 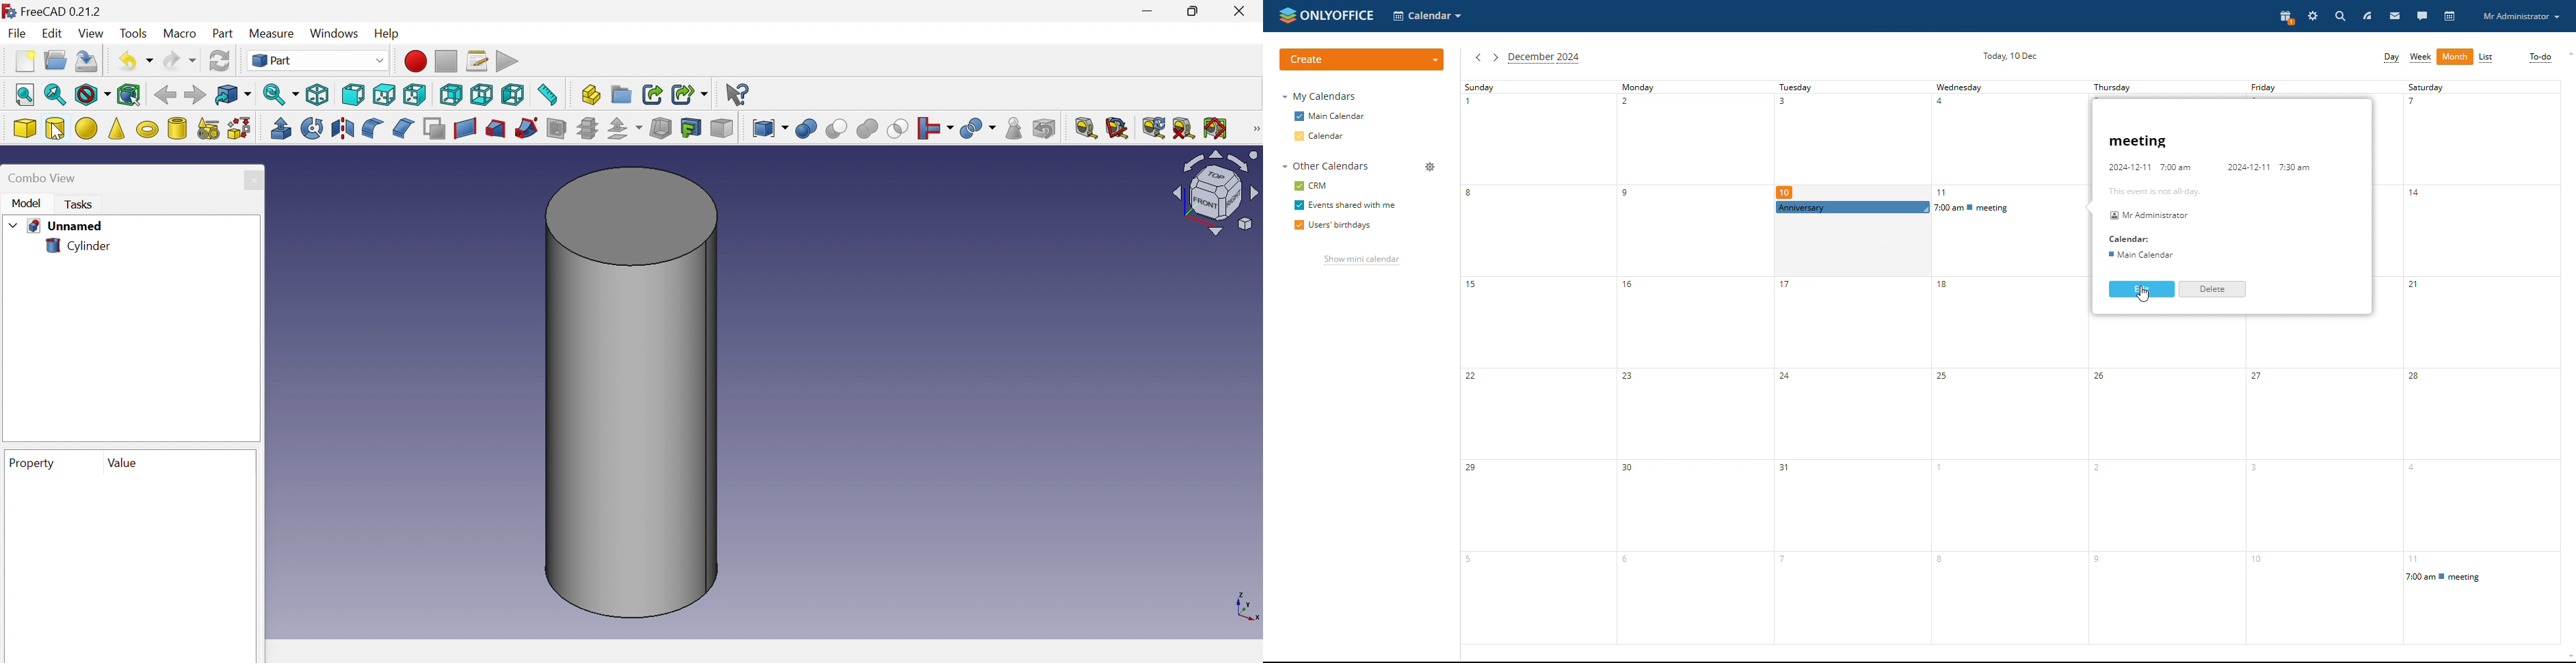 What do you see at coordinates (91, 94) in the screenshot?
I see `Draw style` at bounding box center [91, 94].